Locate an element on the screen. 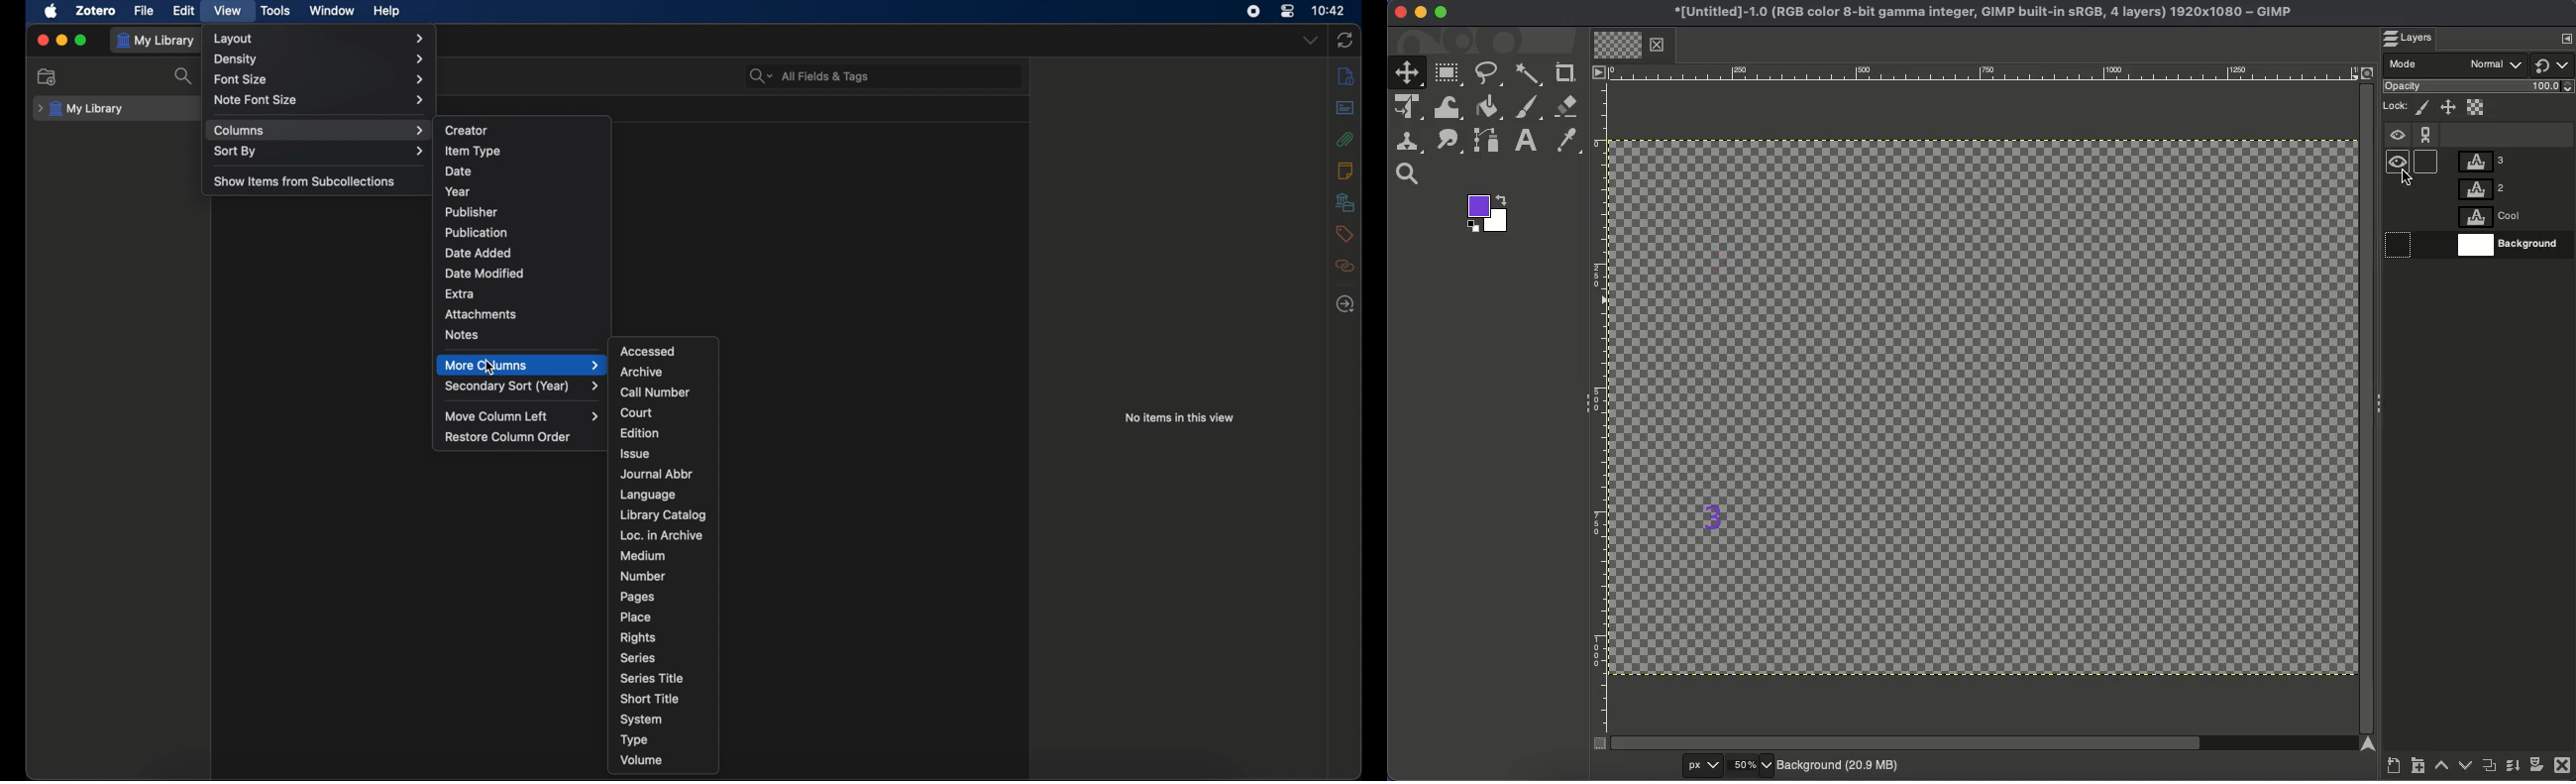 The width and height of the screenshot is (2576, 784). Layers is located at coordinates (2416, 39).